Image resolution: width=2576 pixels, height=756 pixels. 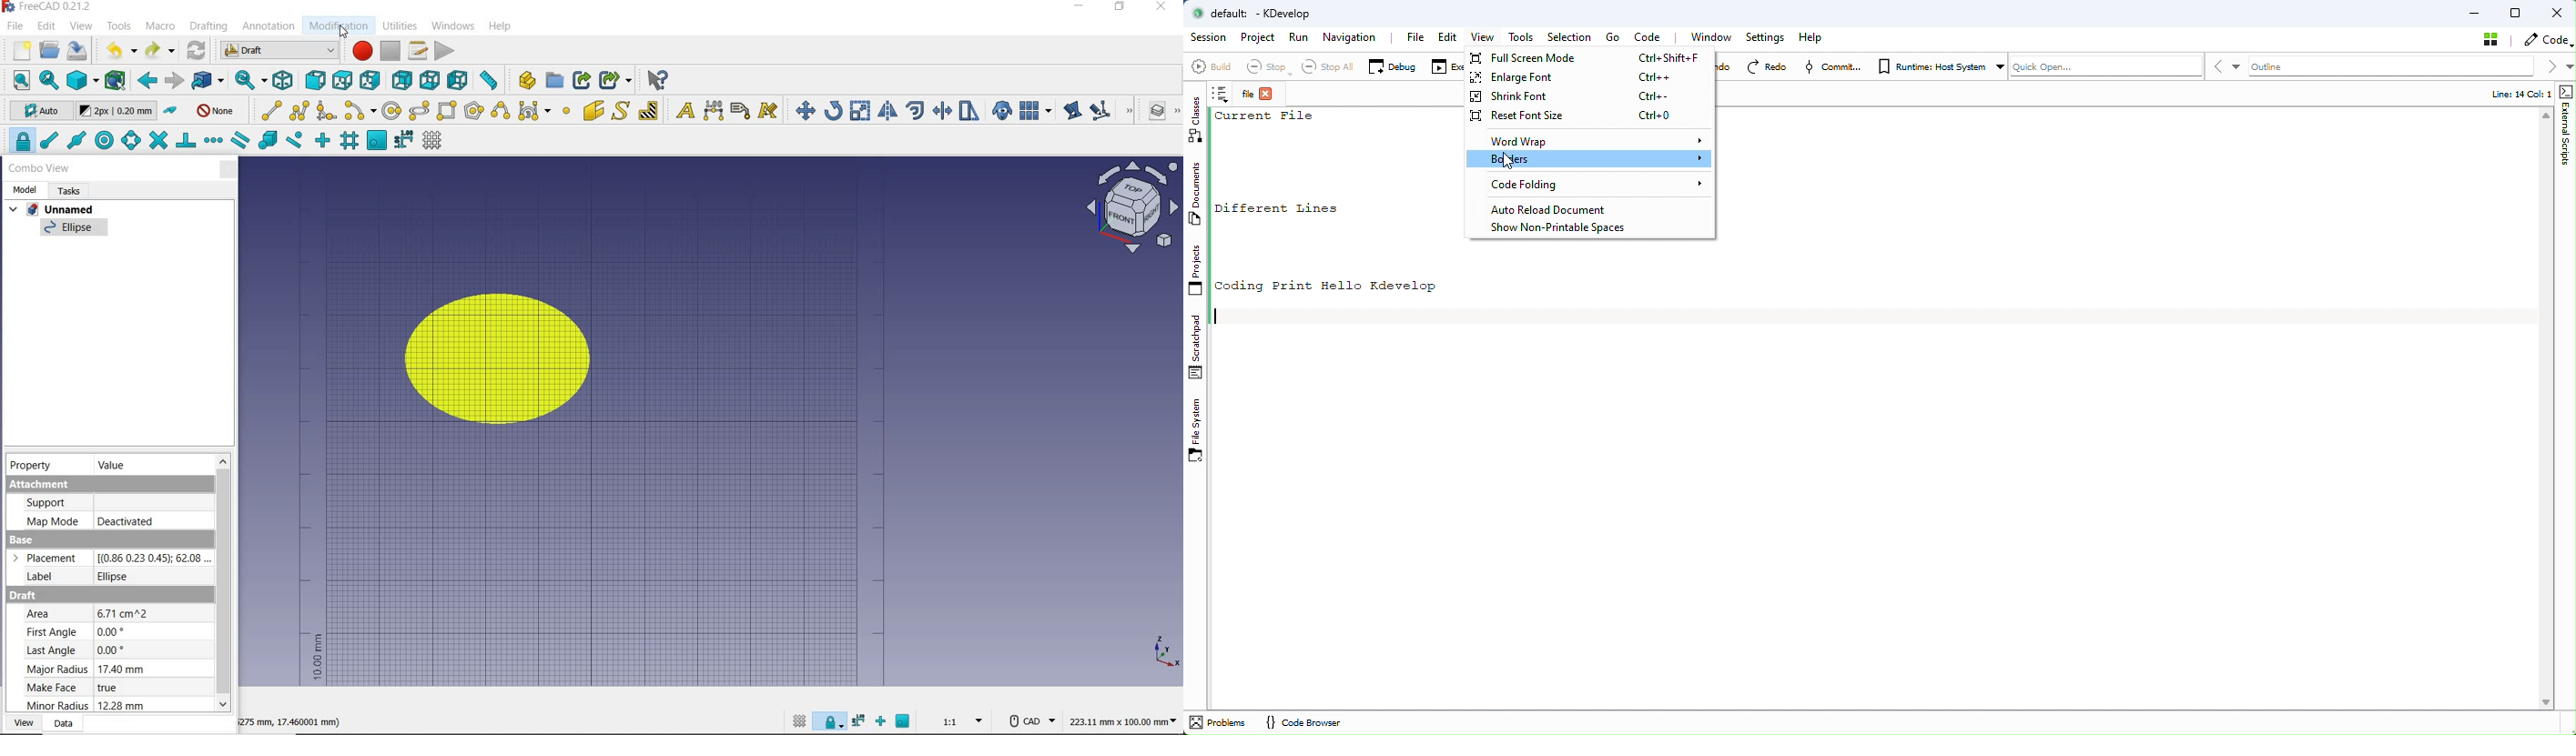 What do you see at coordinates (802, 109) in the screenshot?
I see `move` at bounding box center [802, 109].